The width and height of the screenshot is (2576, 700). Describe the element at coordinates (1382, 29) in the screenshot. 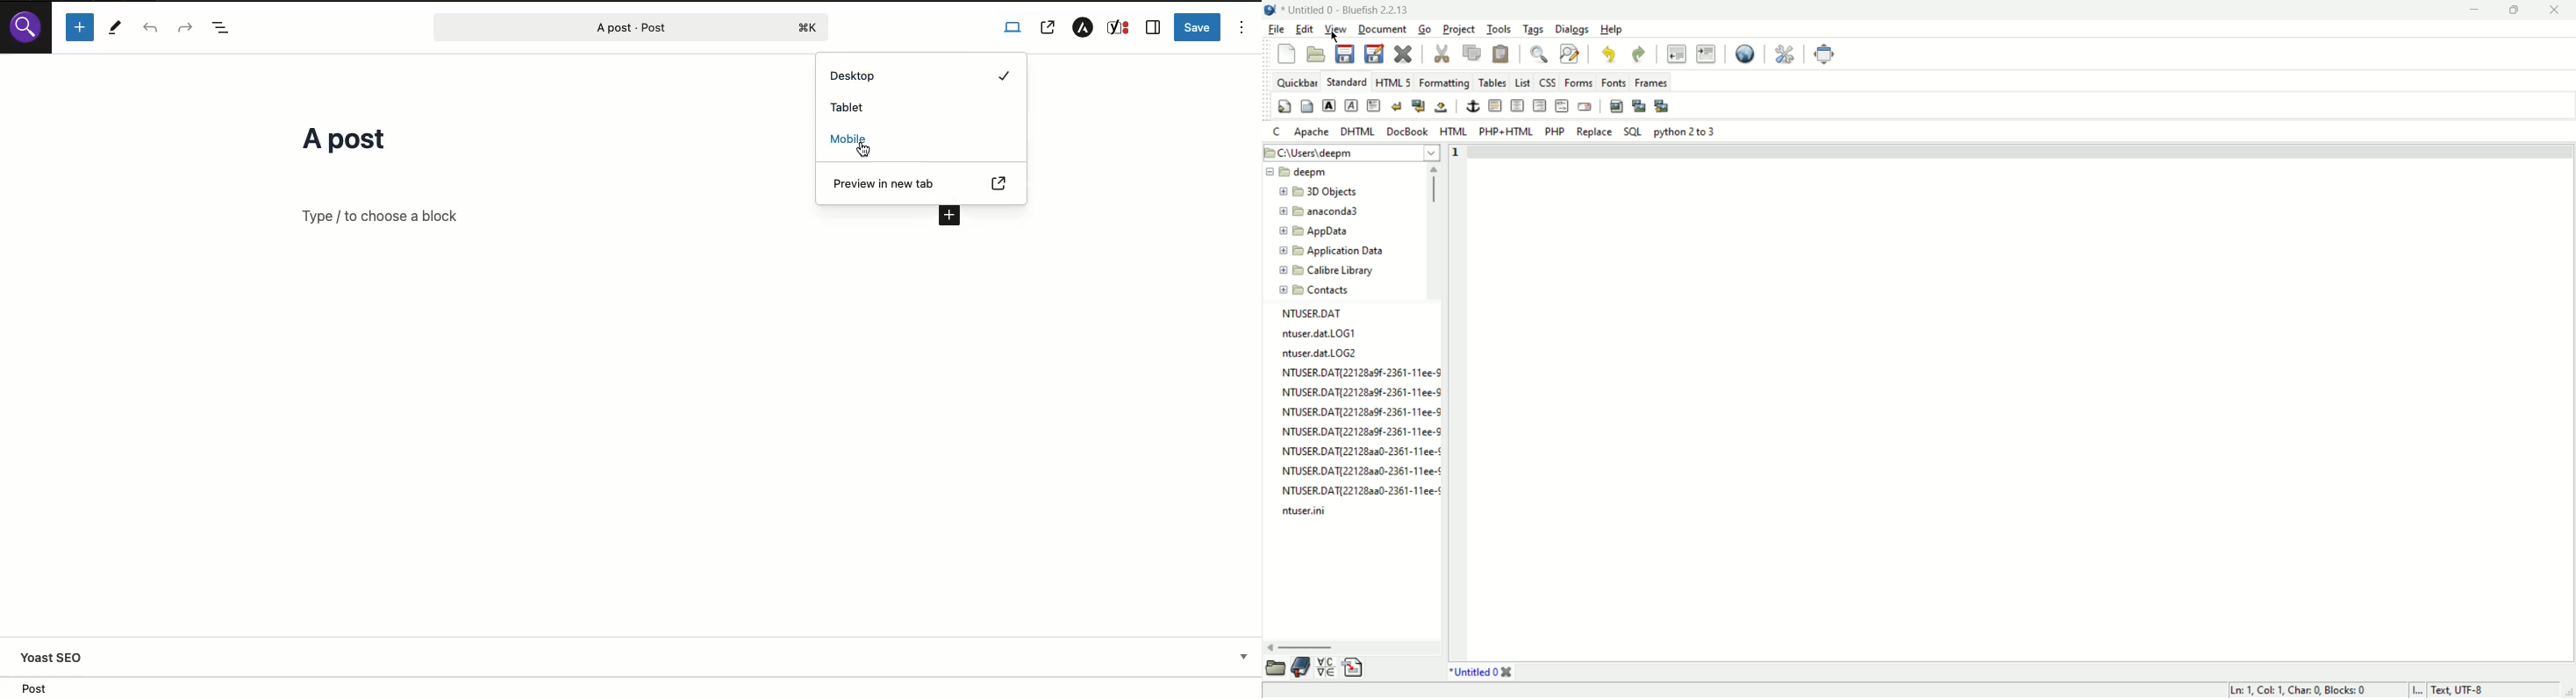

I see `document` at that location.